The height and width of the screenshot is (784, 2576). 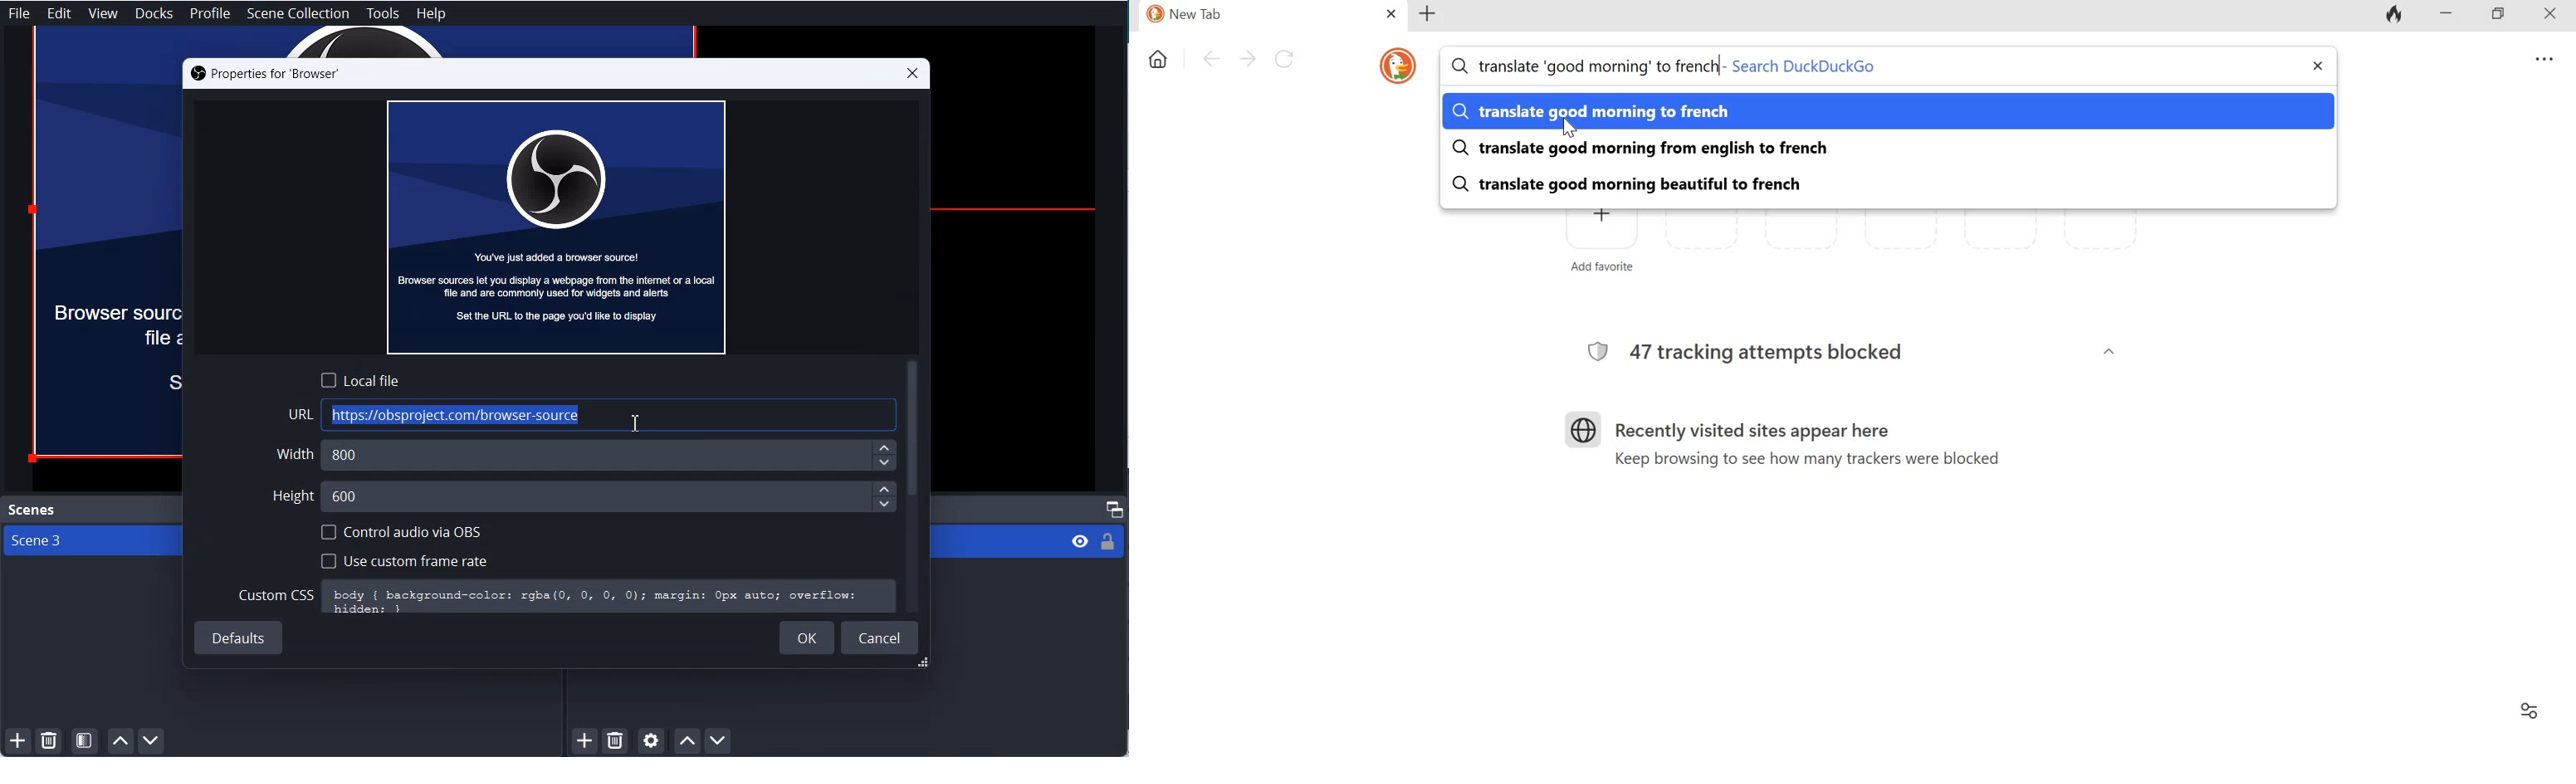 What do you see at coordinates (154, 13) in the screenshot?
I see `Docks` at bounding box center [154, 13].